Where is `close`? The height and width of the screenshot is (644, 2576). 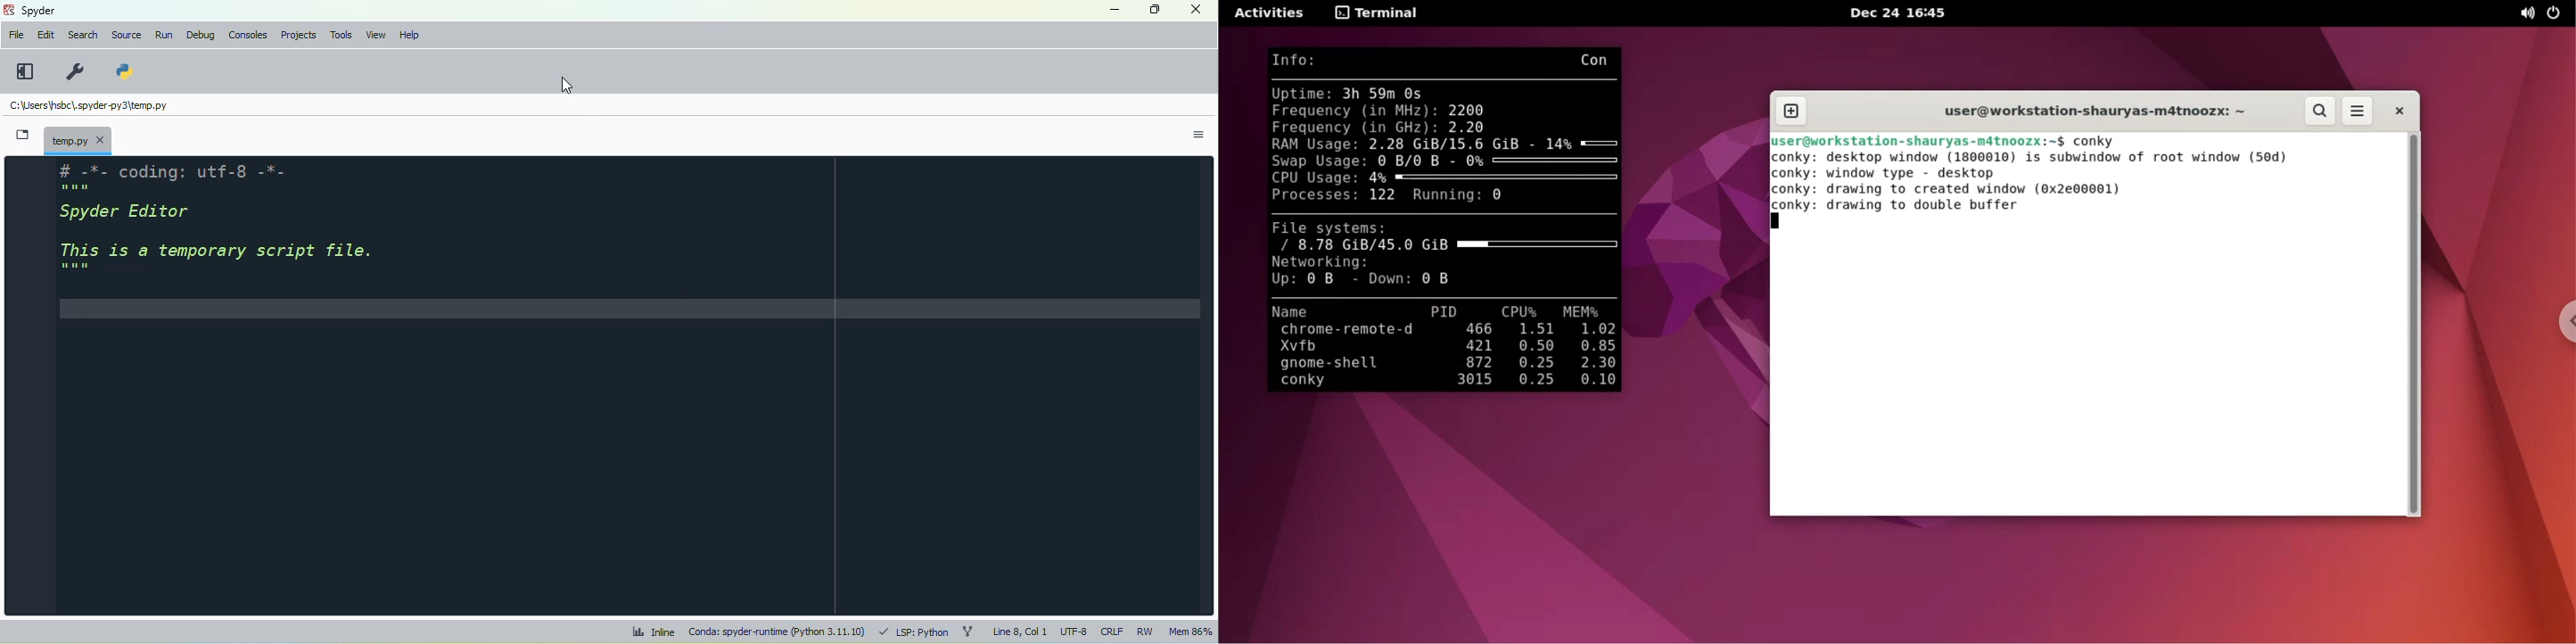 close is located at coordinates (1195, 8).